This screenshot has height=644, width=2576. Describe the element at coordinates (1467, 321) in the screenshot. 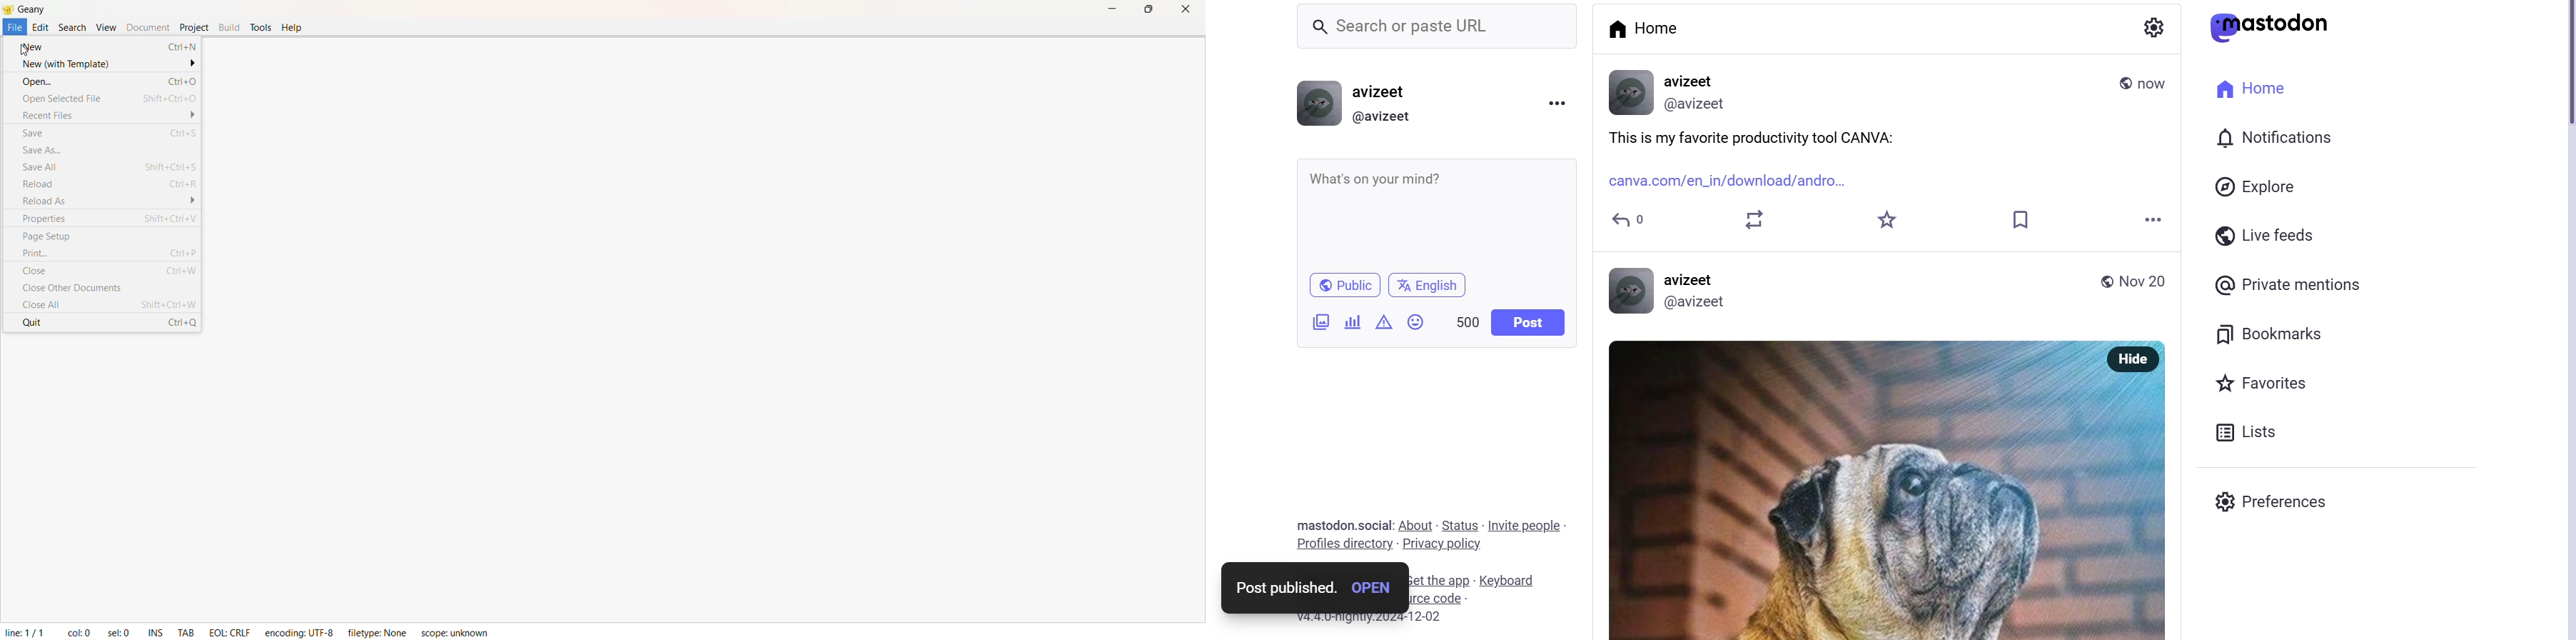

I see `500` at that location.